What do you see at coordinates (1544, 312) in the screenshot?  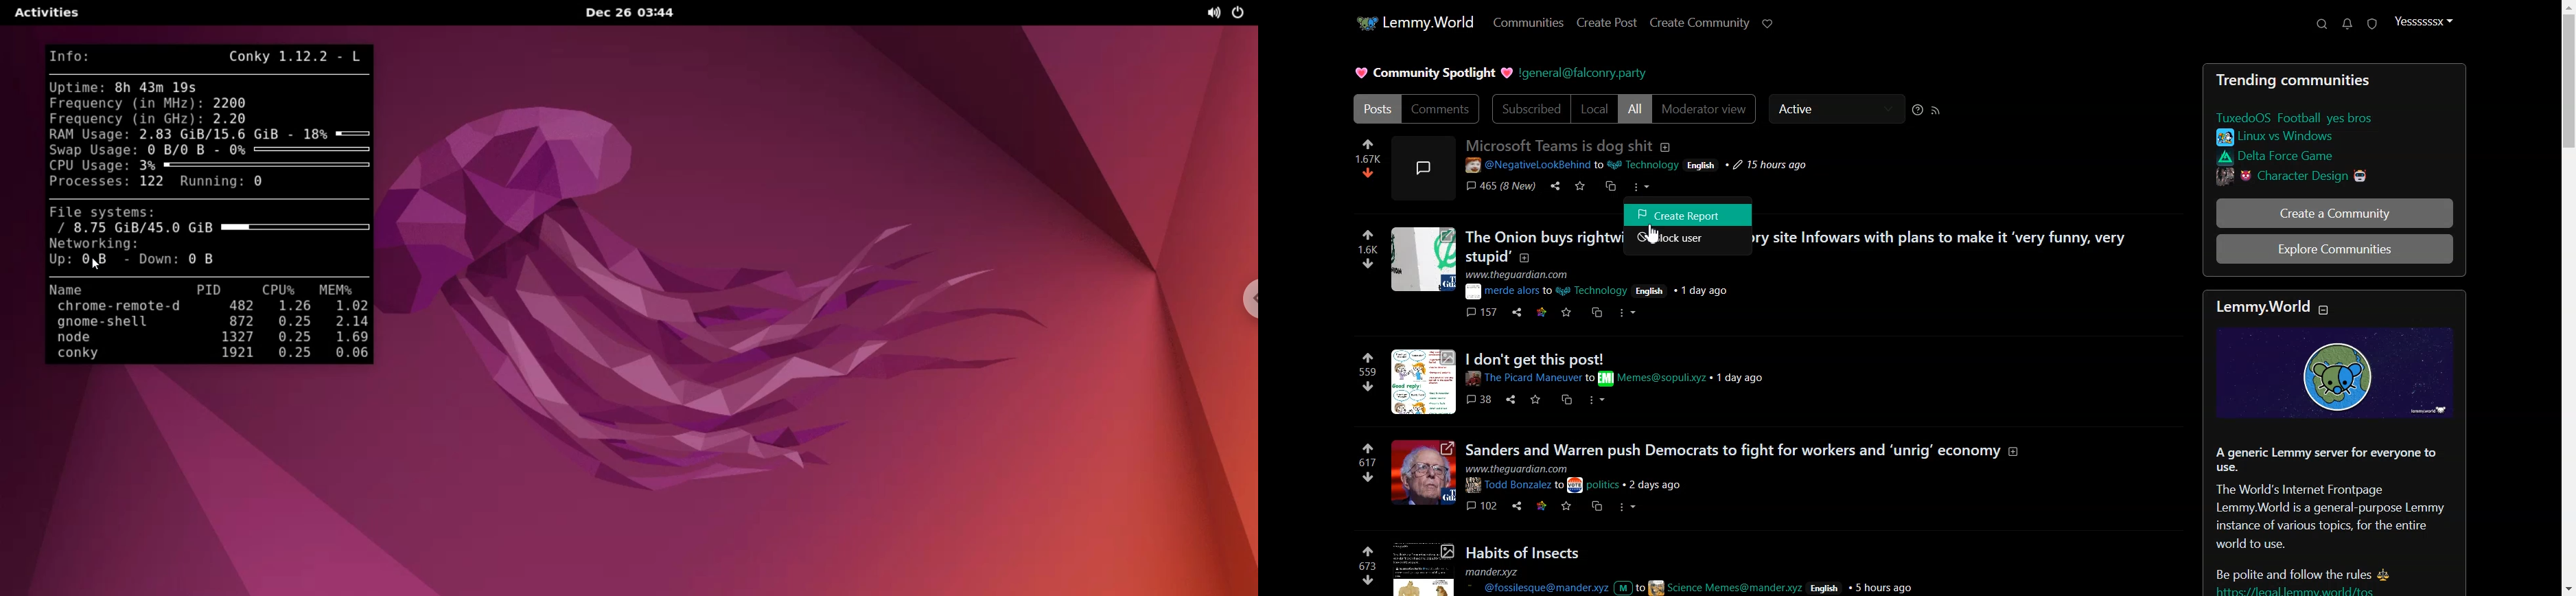 I see `link` at bounding box center [1544, 312].